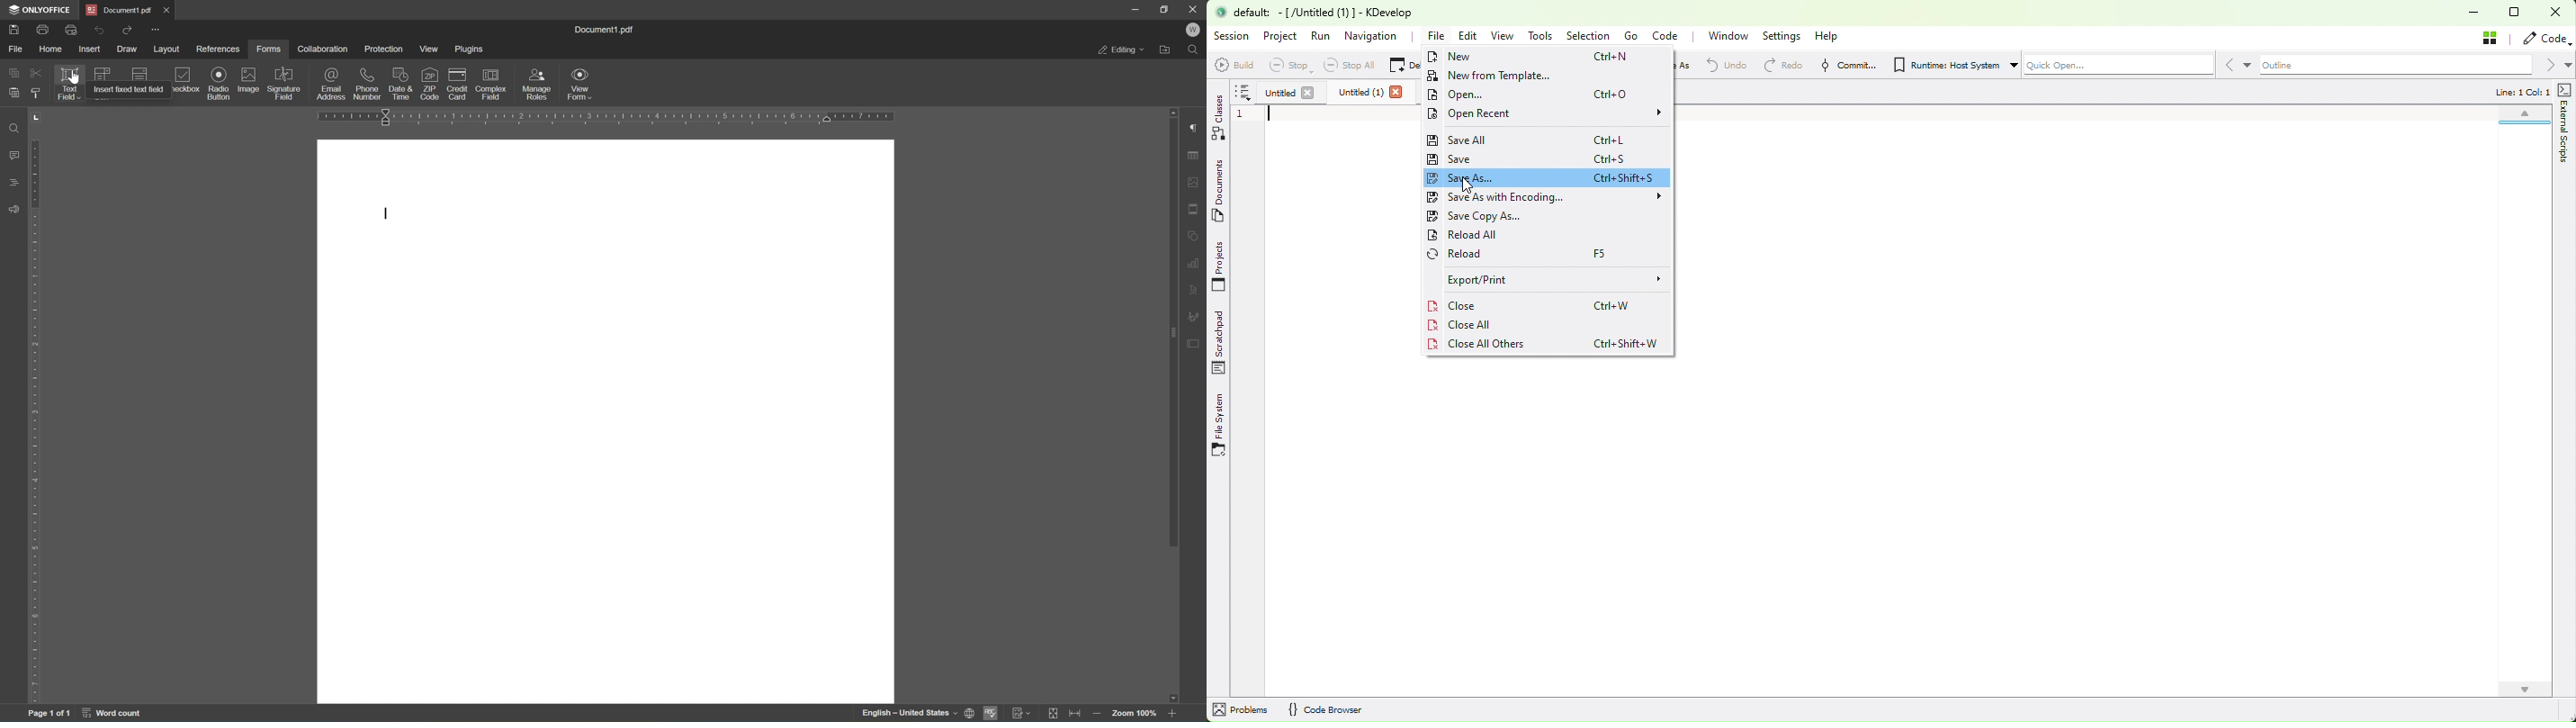 The image size is (2576, 728). What do you see at coordinates (607, 118) in the screenshot?
I see `ruler` at bounding box center [607, 118].